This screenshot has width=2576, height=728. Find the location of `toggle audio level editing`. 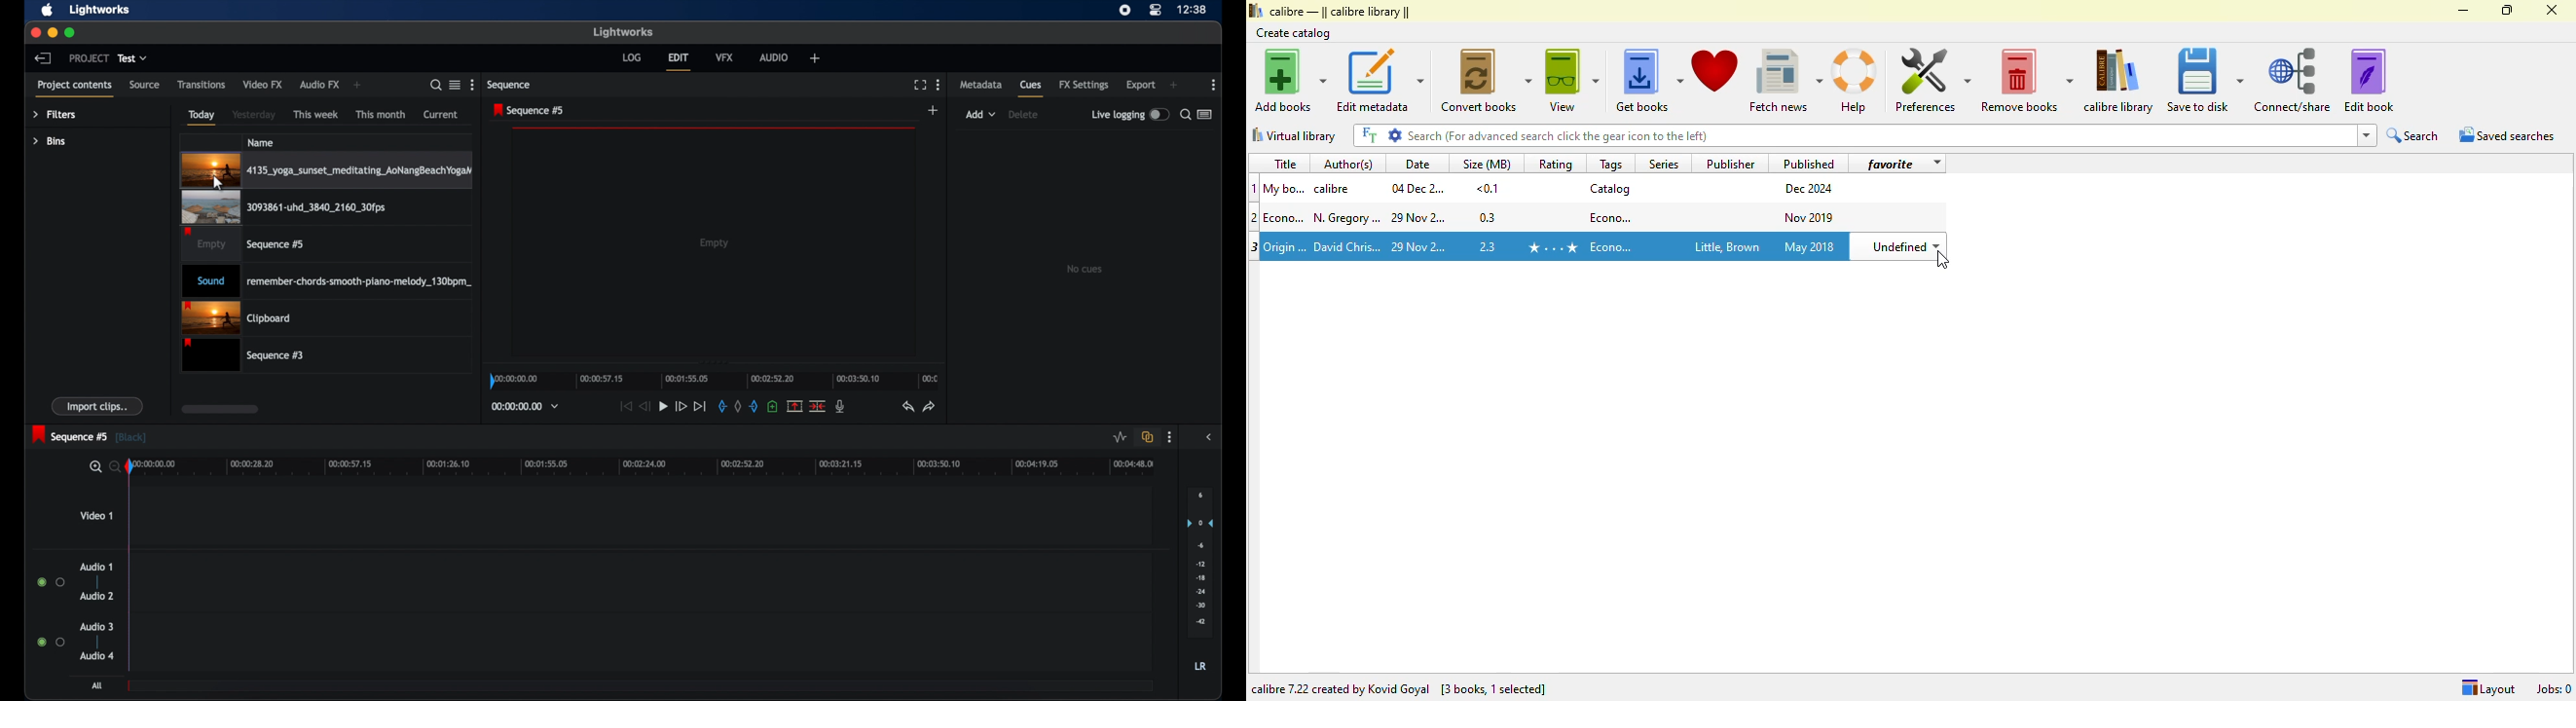

toggle audio level editing is located at coordinates (1120, 437).